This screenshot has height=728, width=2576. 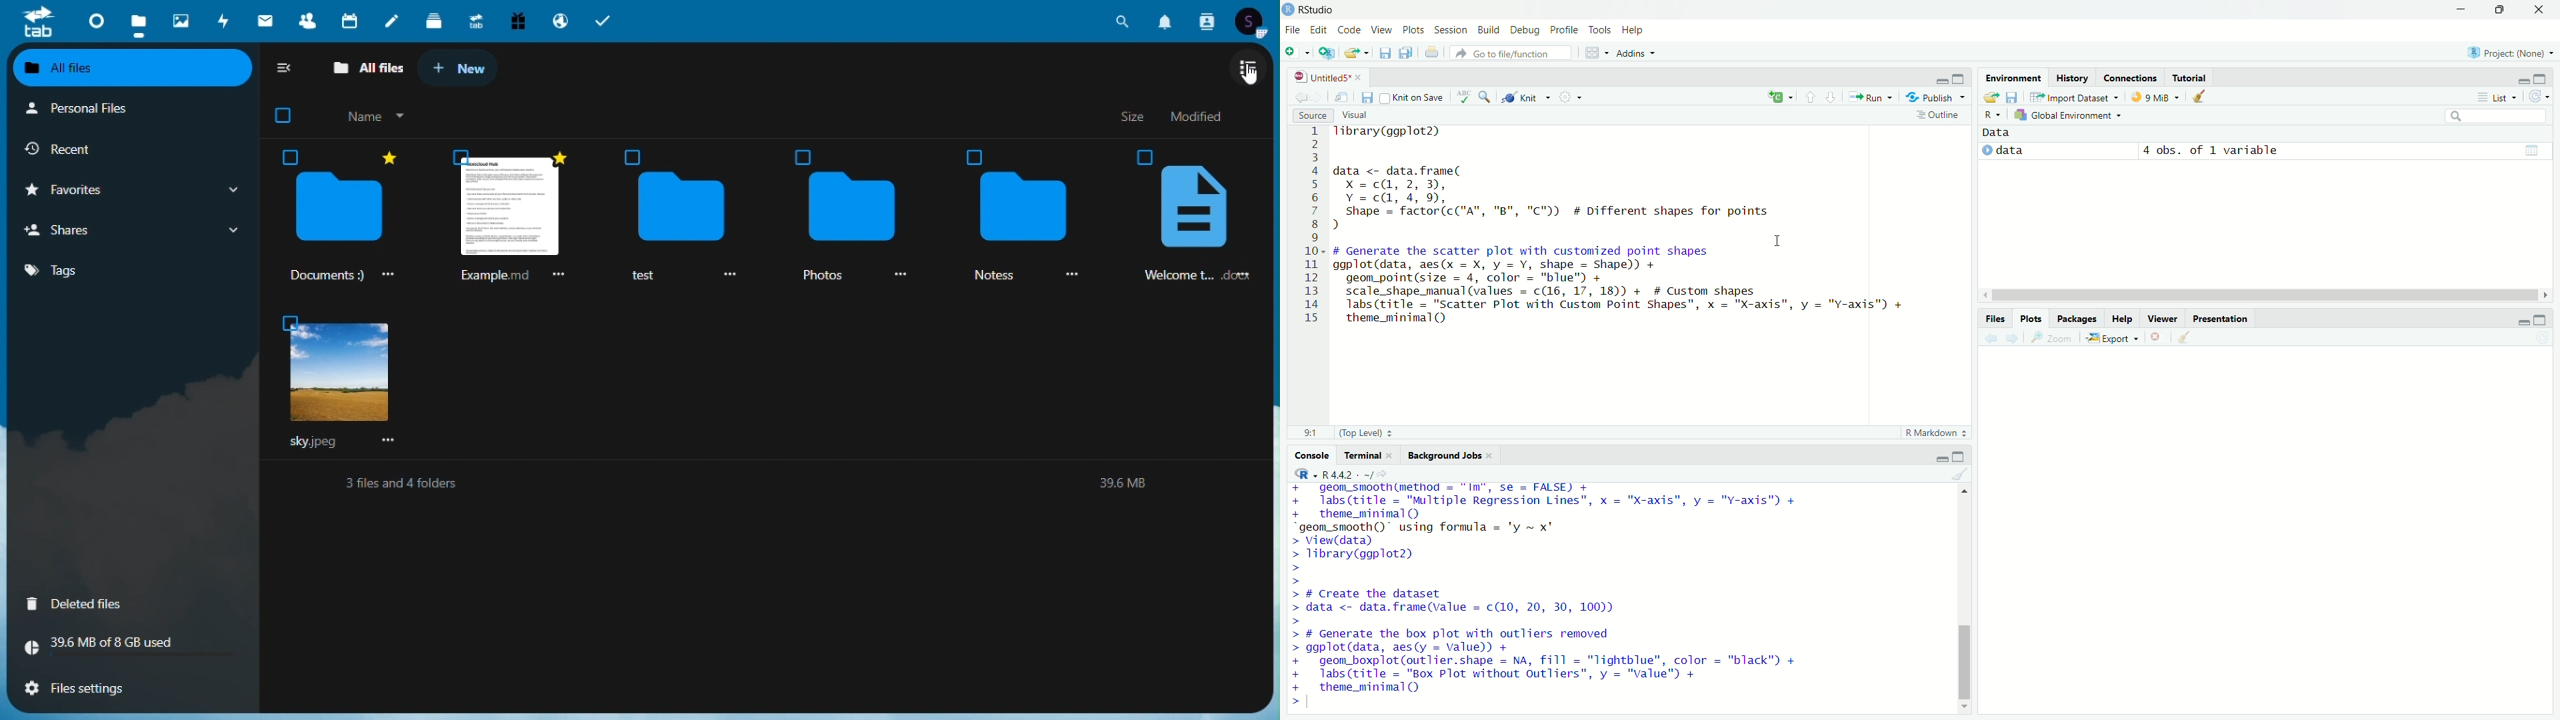 I want to click on minimize, so click(x=2522, y=321).